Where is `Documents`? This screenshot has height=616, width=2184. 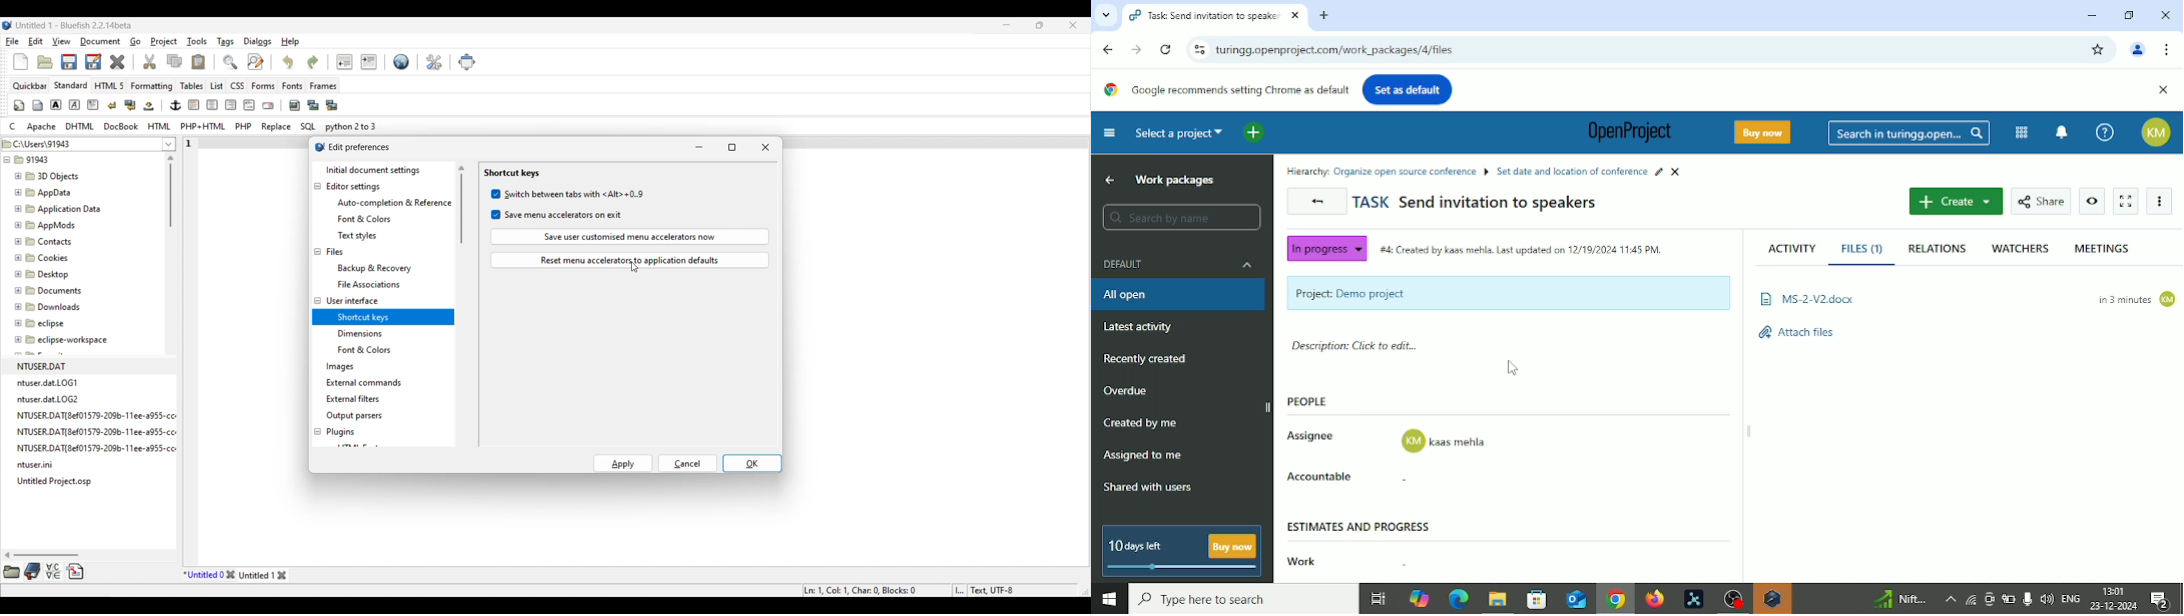
Documents is located at coordinates (54, 289).